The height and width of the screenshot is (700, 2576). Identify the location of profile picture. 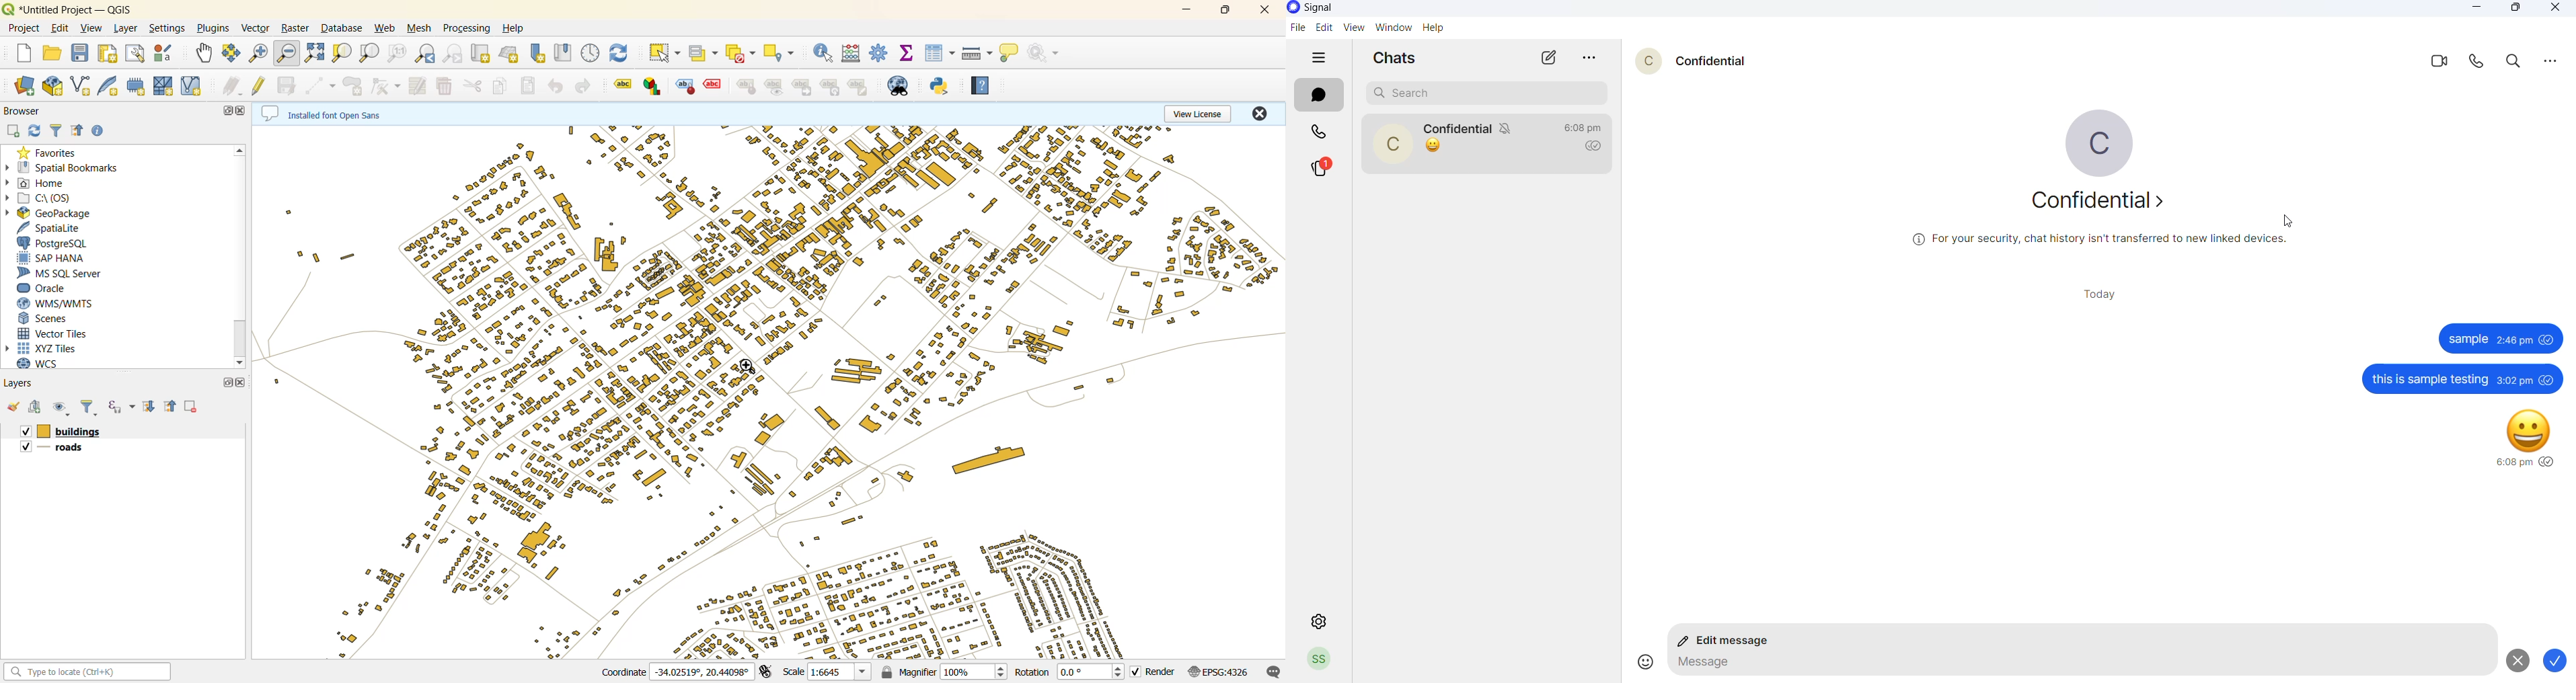
(1642, 58).